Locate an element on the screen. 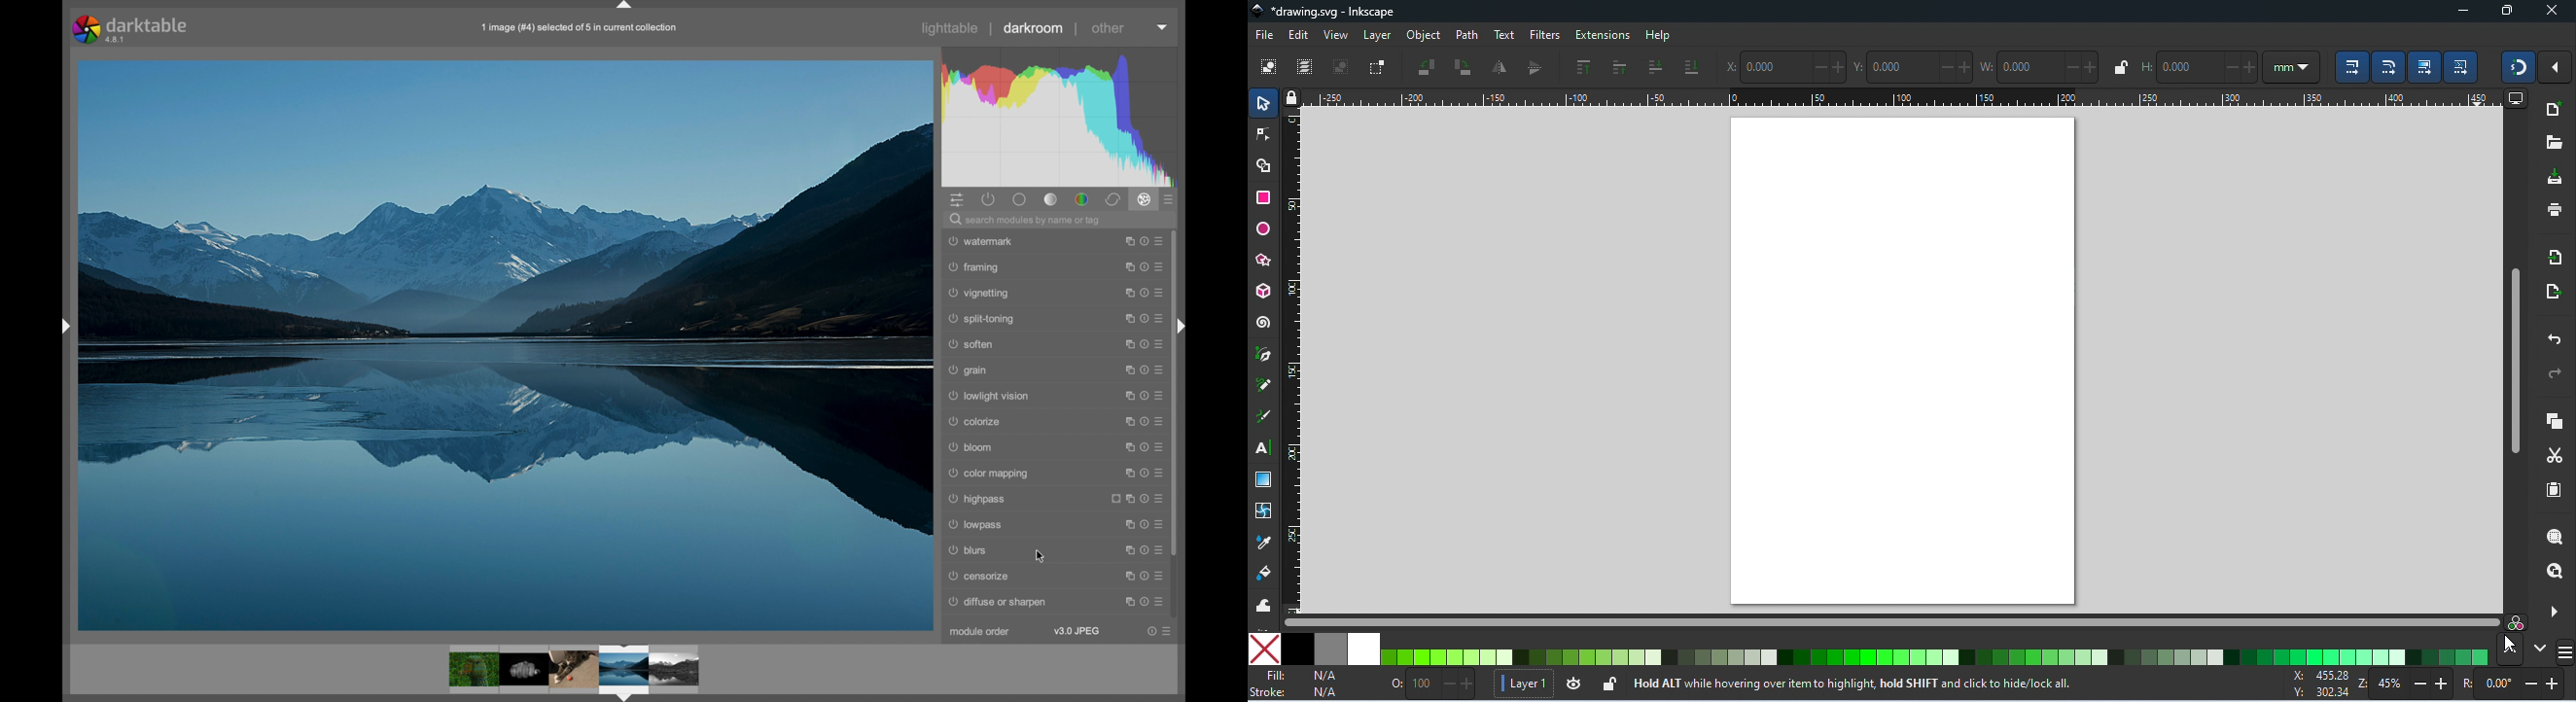  Help is located at coordinates (1151, 631).